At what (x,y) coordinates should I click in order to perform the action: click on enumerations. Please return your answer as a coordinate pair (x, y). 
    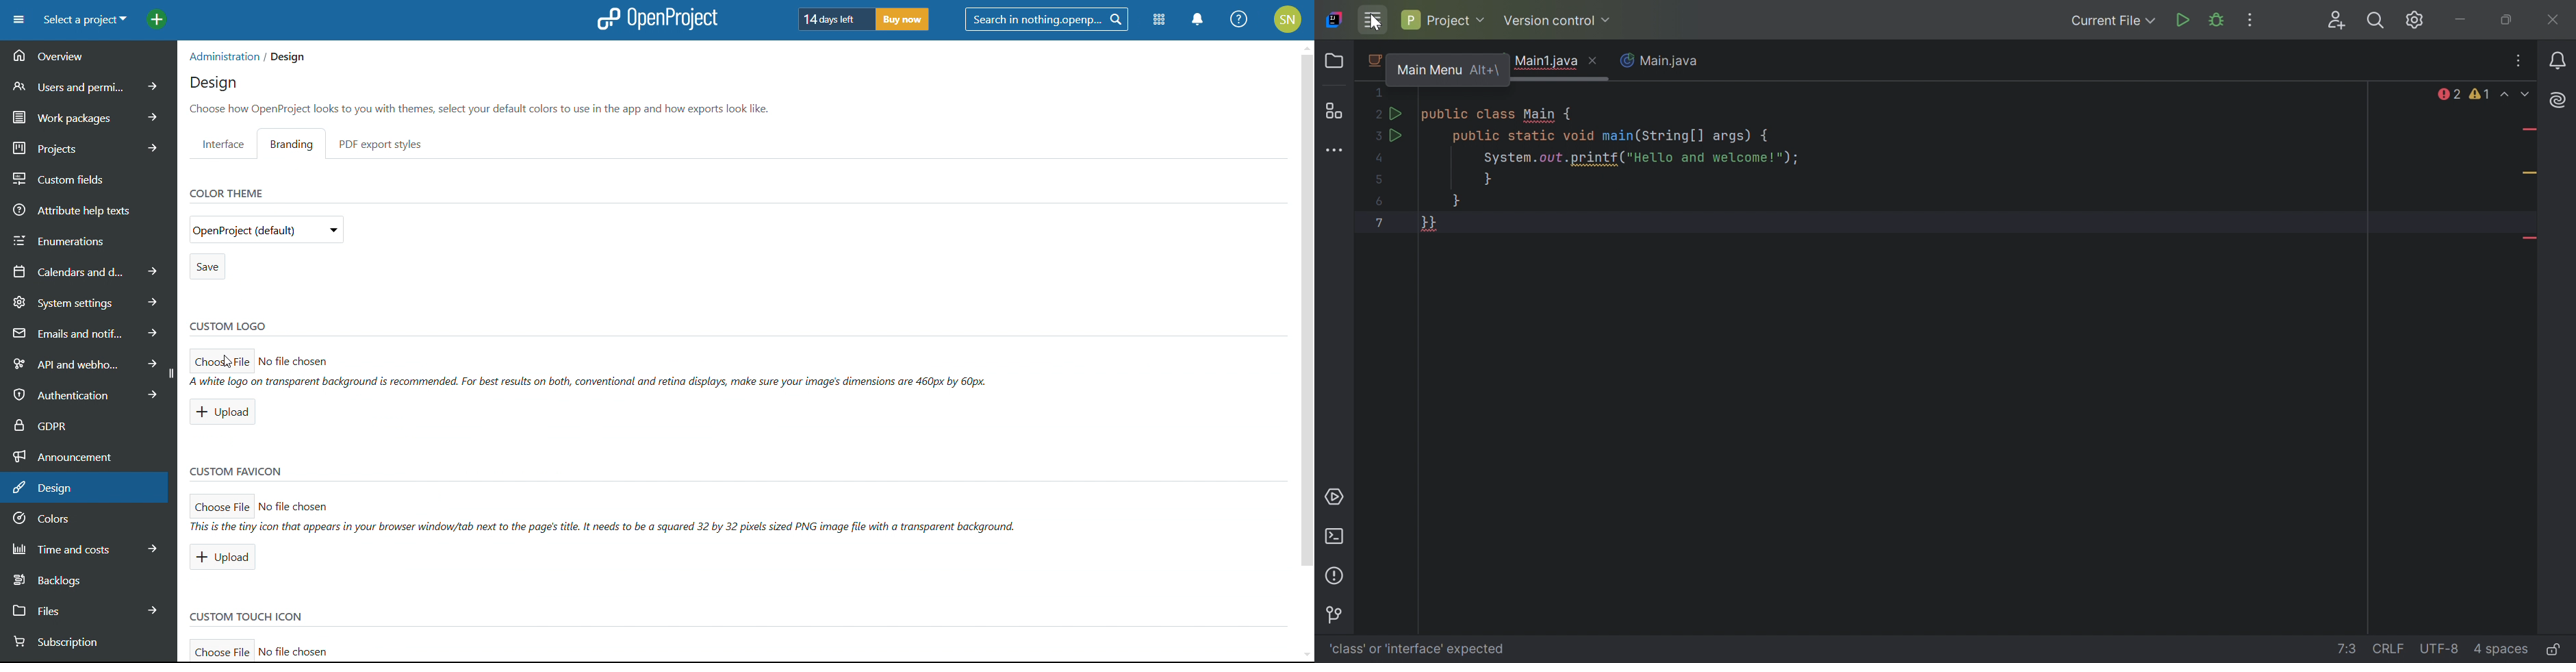
    Looking at the image, I should click on (88, 238).